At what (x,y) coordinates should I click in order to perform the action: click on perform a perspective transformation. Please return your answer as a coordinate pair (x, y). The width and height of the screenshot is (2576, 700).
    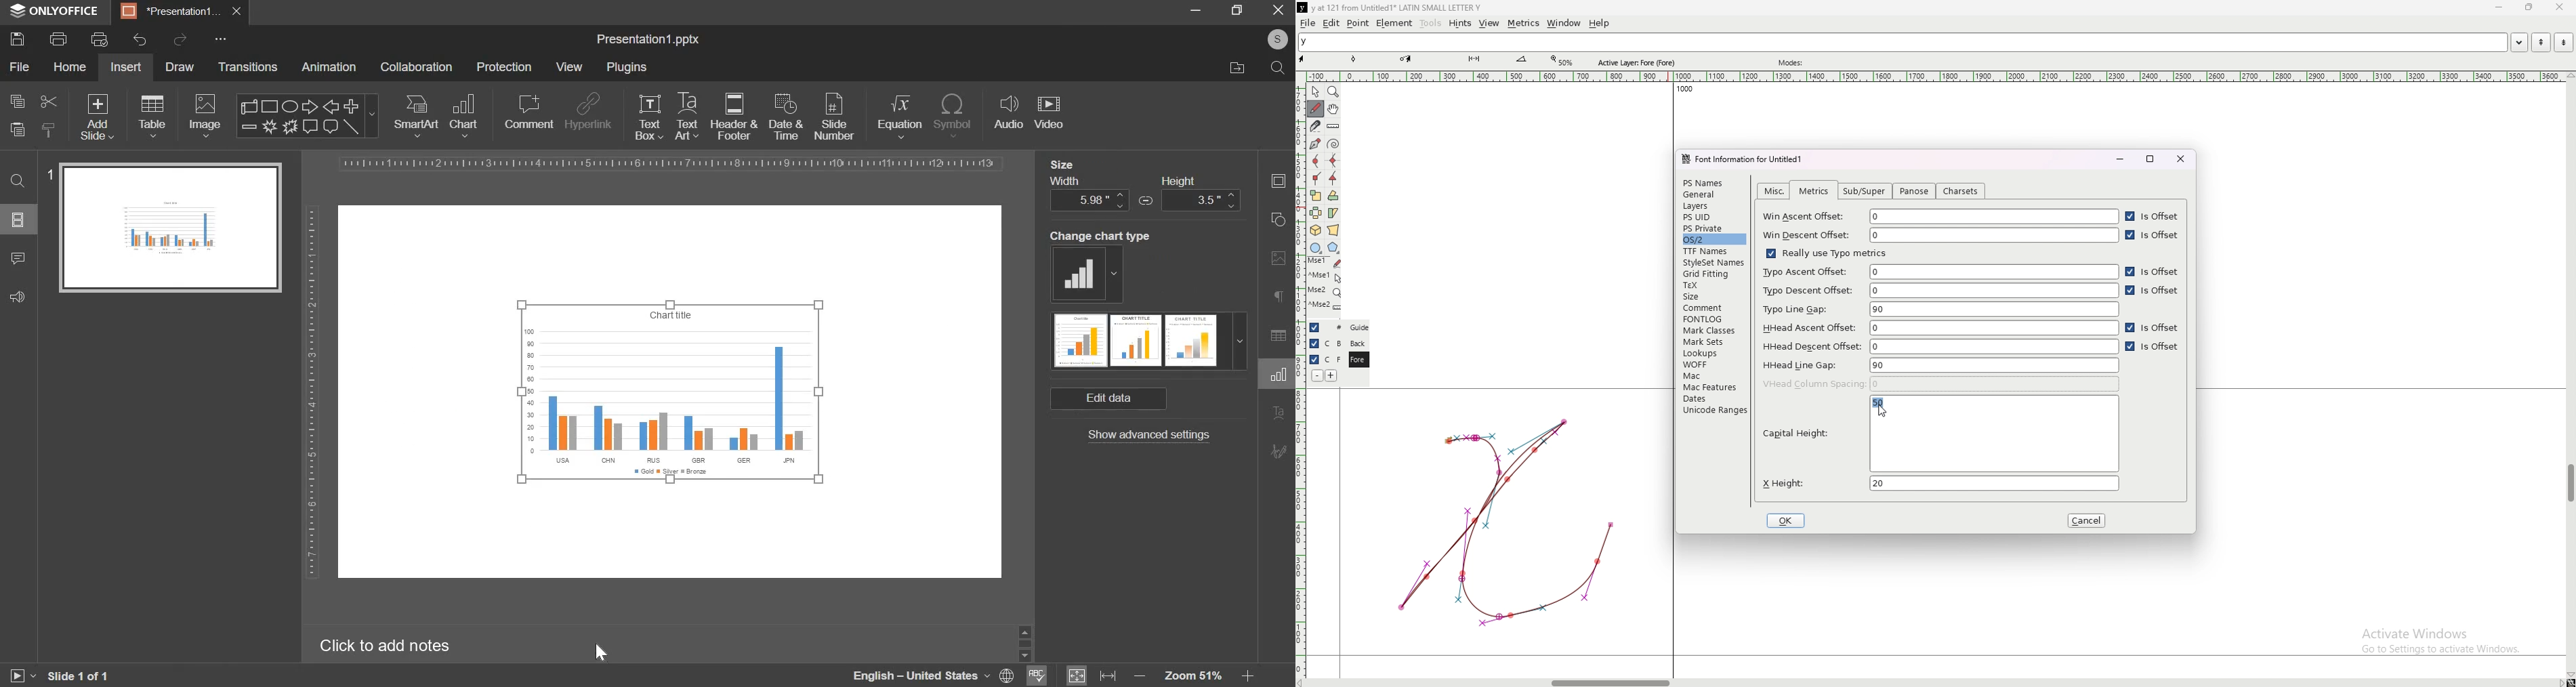
    Looking at the image, I should click on (1333, 230).